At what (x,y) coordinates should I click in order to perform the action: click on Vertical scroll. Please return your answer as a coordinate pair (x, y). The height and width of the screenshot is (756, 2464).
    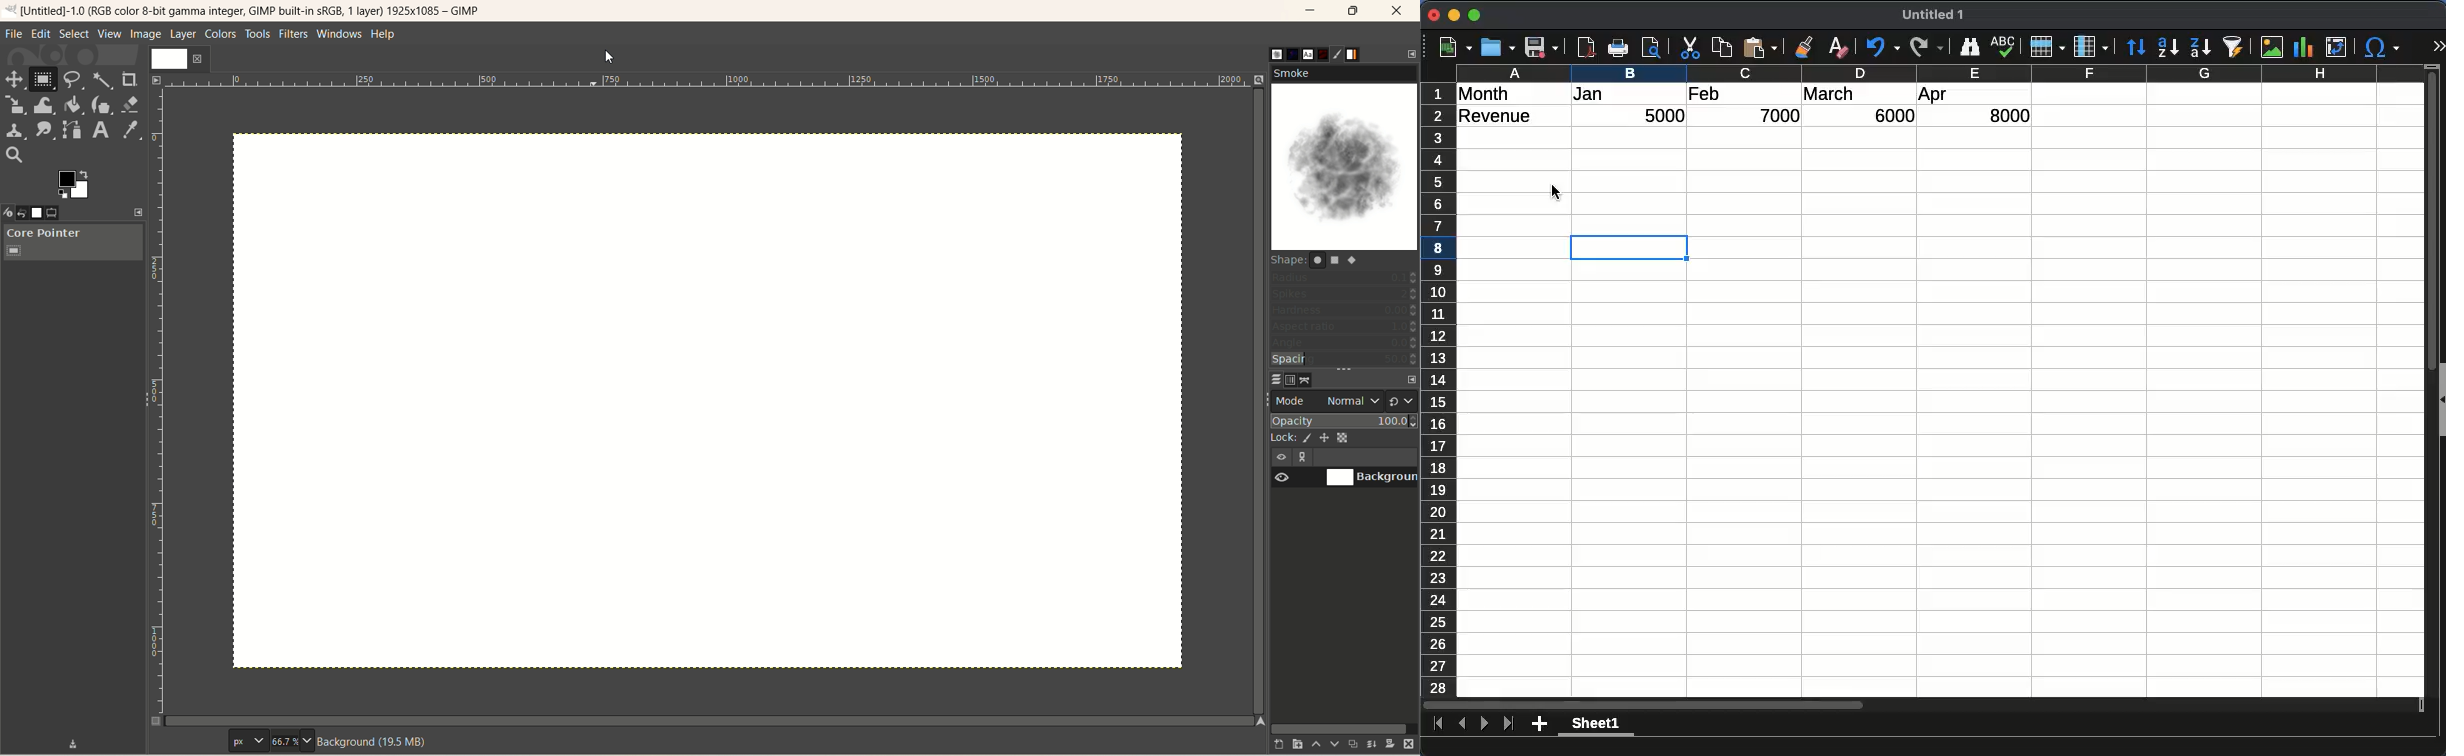
    Looking at the image, I should click on (2432, 381).